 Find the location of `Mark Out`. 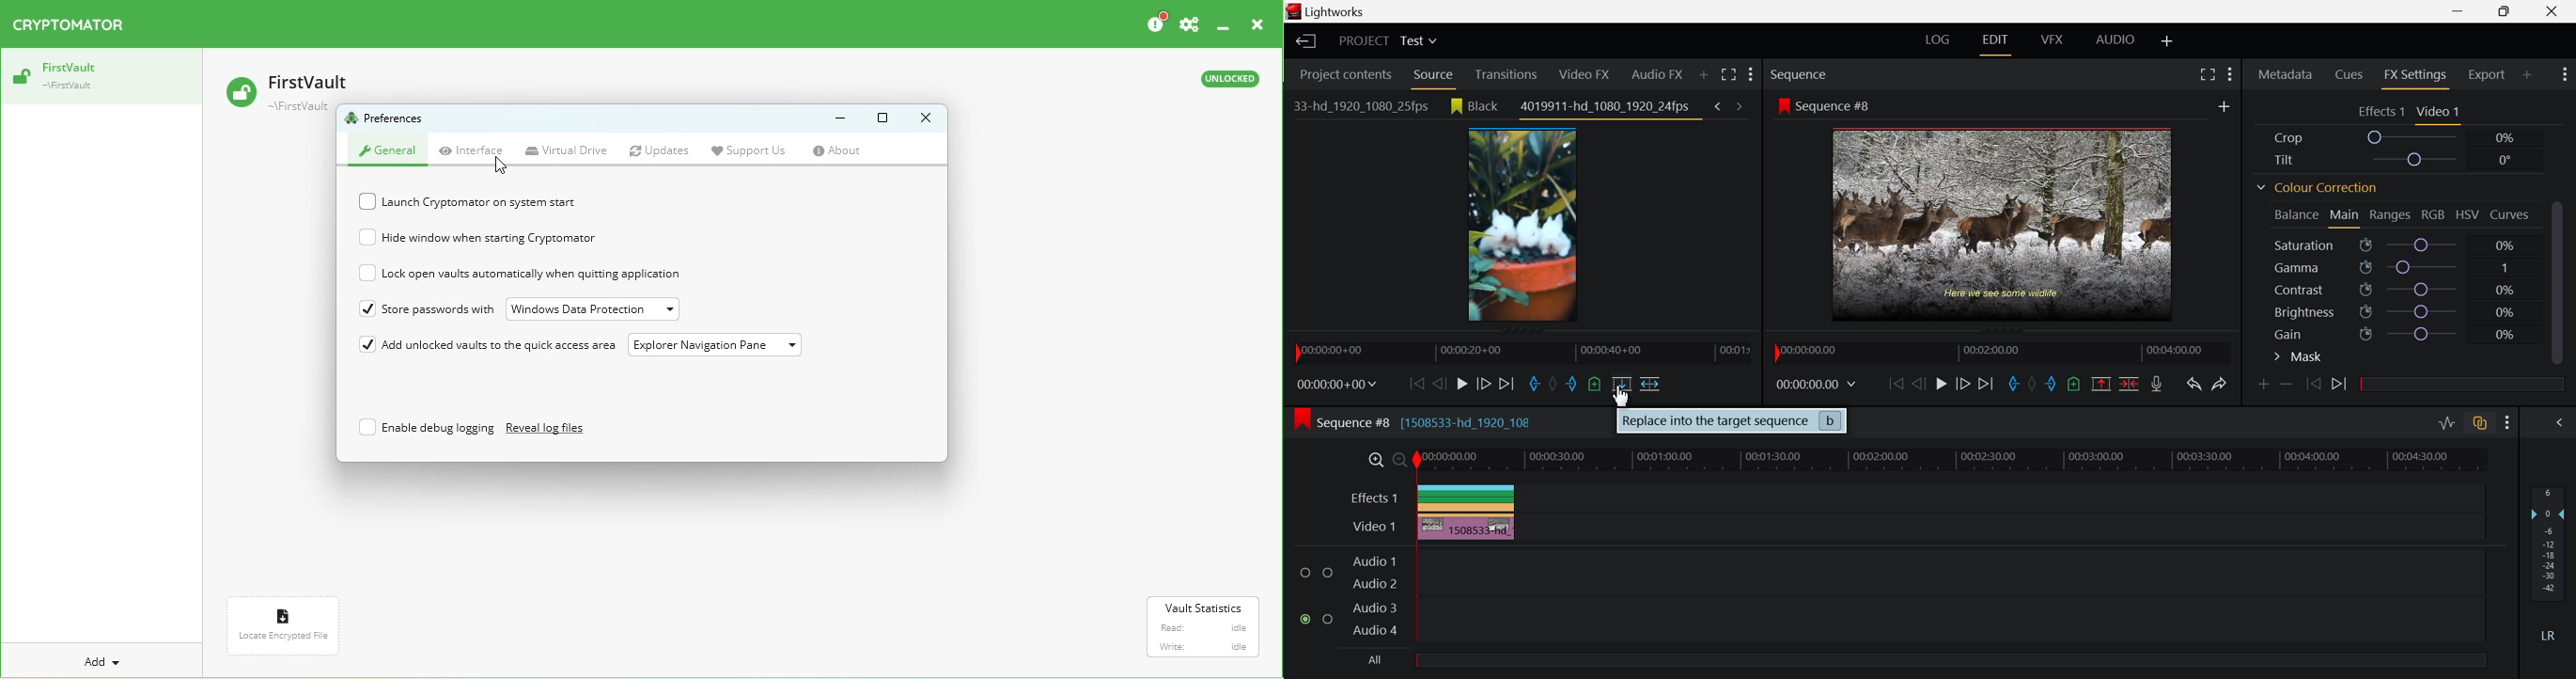

Mark Out is located at coordinates (1573, 387).